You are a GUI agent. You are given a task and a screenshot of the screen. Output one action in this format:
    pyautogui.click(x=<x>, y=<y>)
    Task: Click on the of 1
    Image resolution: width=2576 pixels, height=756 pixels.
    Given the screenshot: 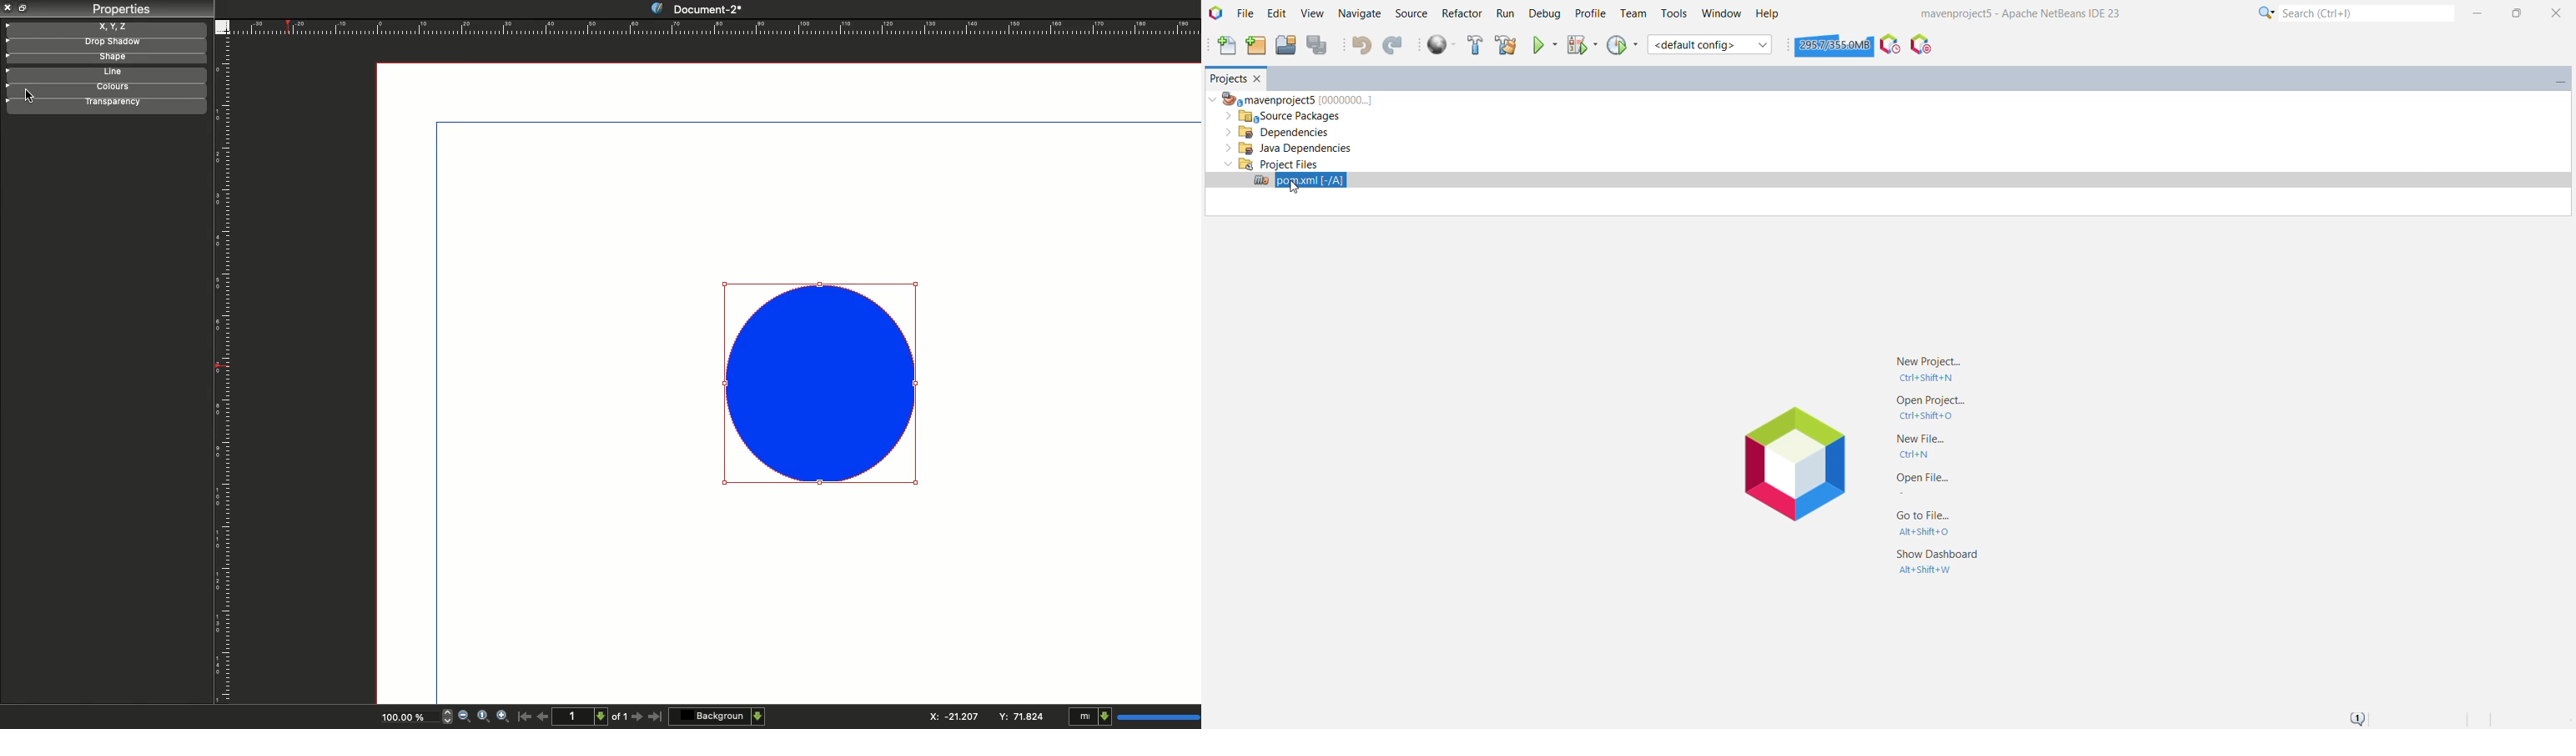 What is the action you would take?
    pyautogui.click(x=620, y=719)
    